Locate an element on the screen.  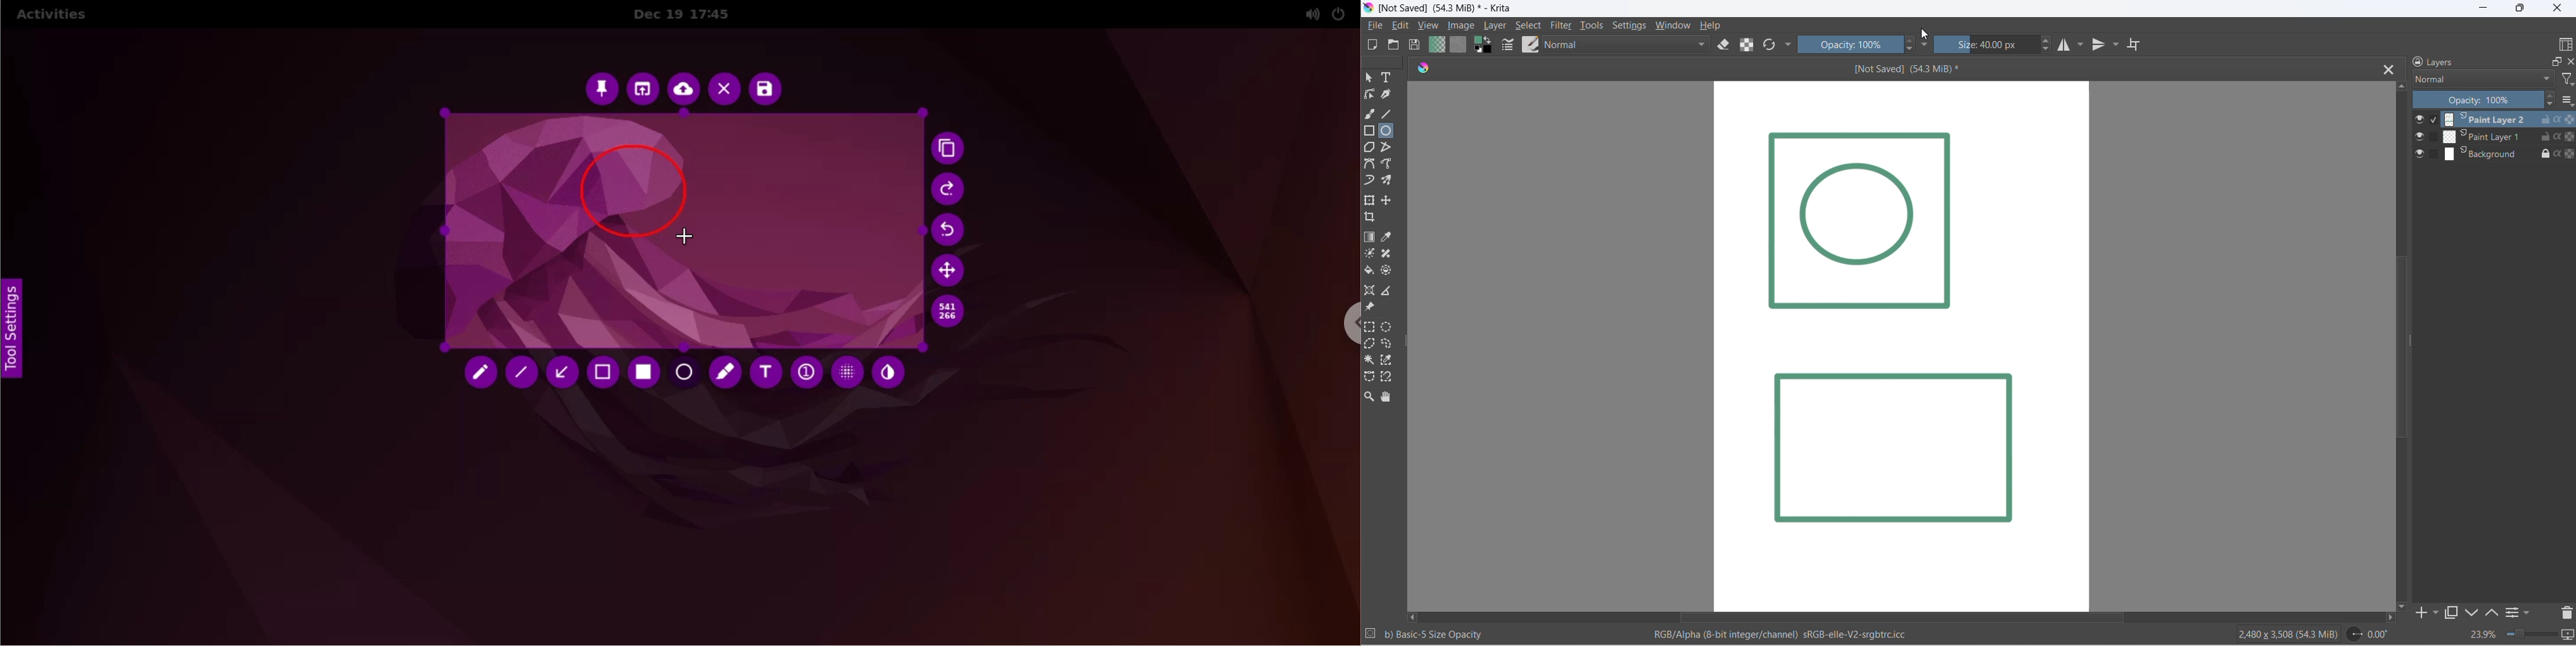
mask tool is located at coordinates (1370, 254).